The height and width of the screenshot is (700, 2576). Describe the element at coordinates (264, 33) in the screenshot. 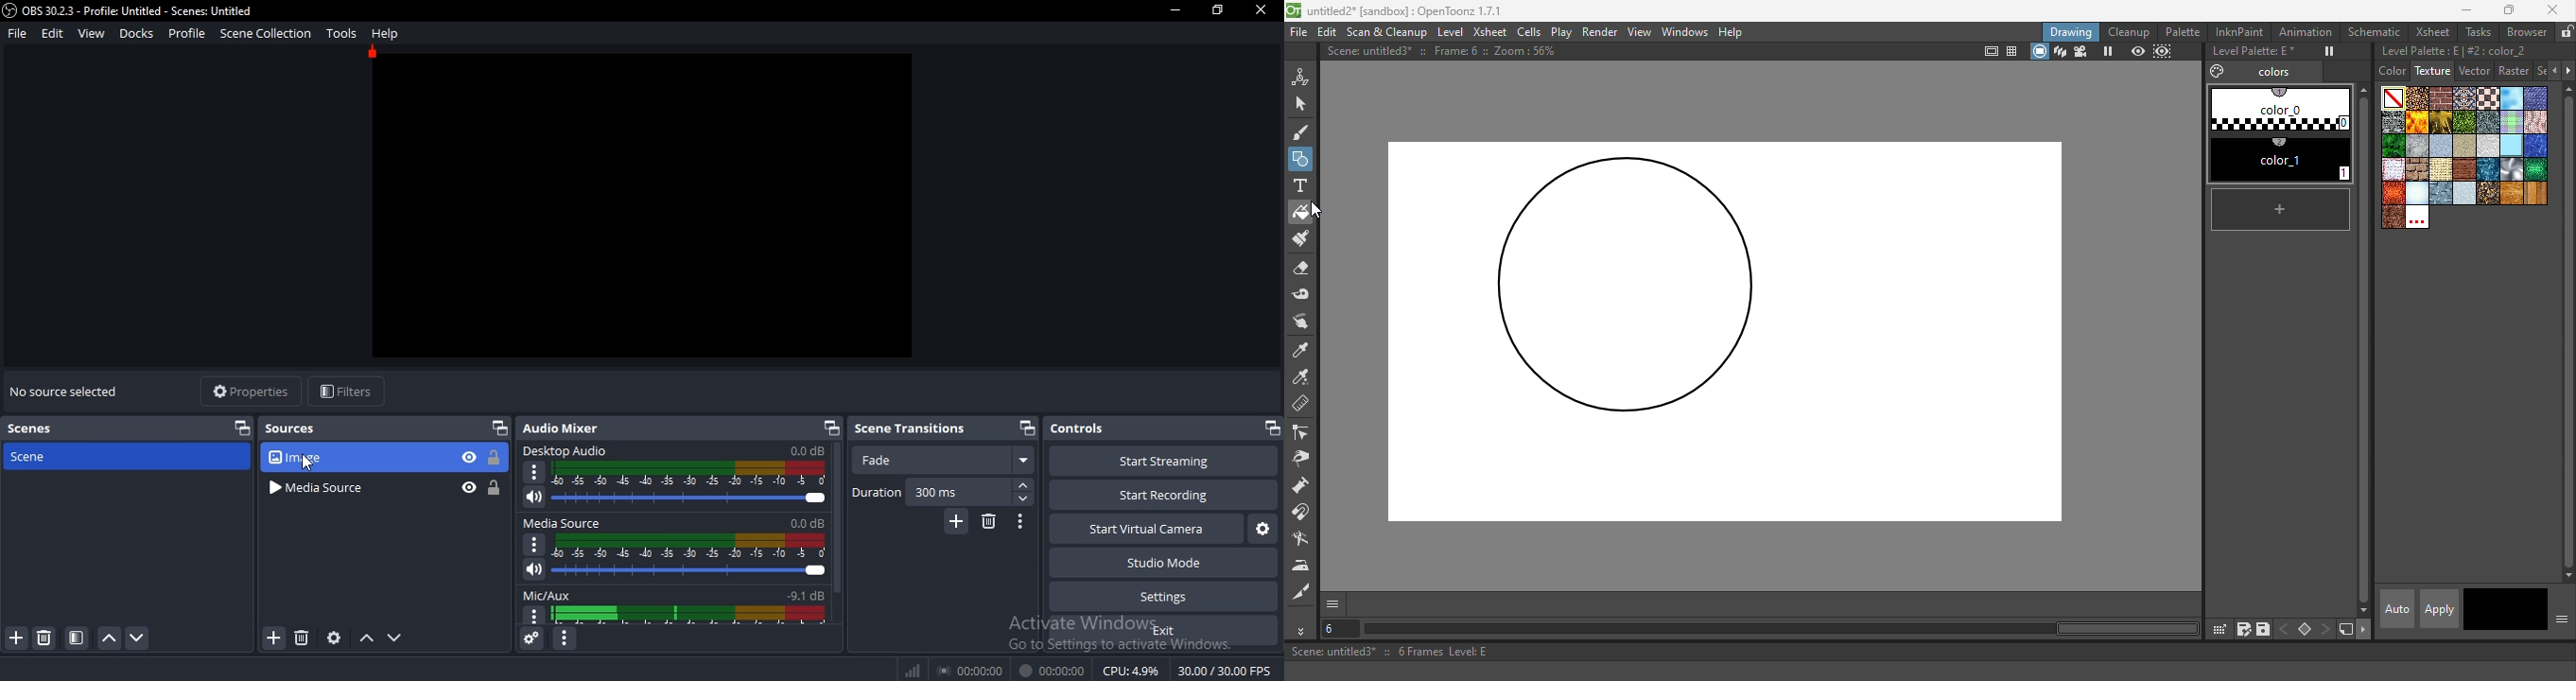

I see `scene collection` at that location.